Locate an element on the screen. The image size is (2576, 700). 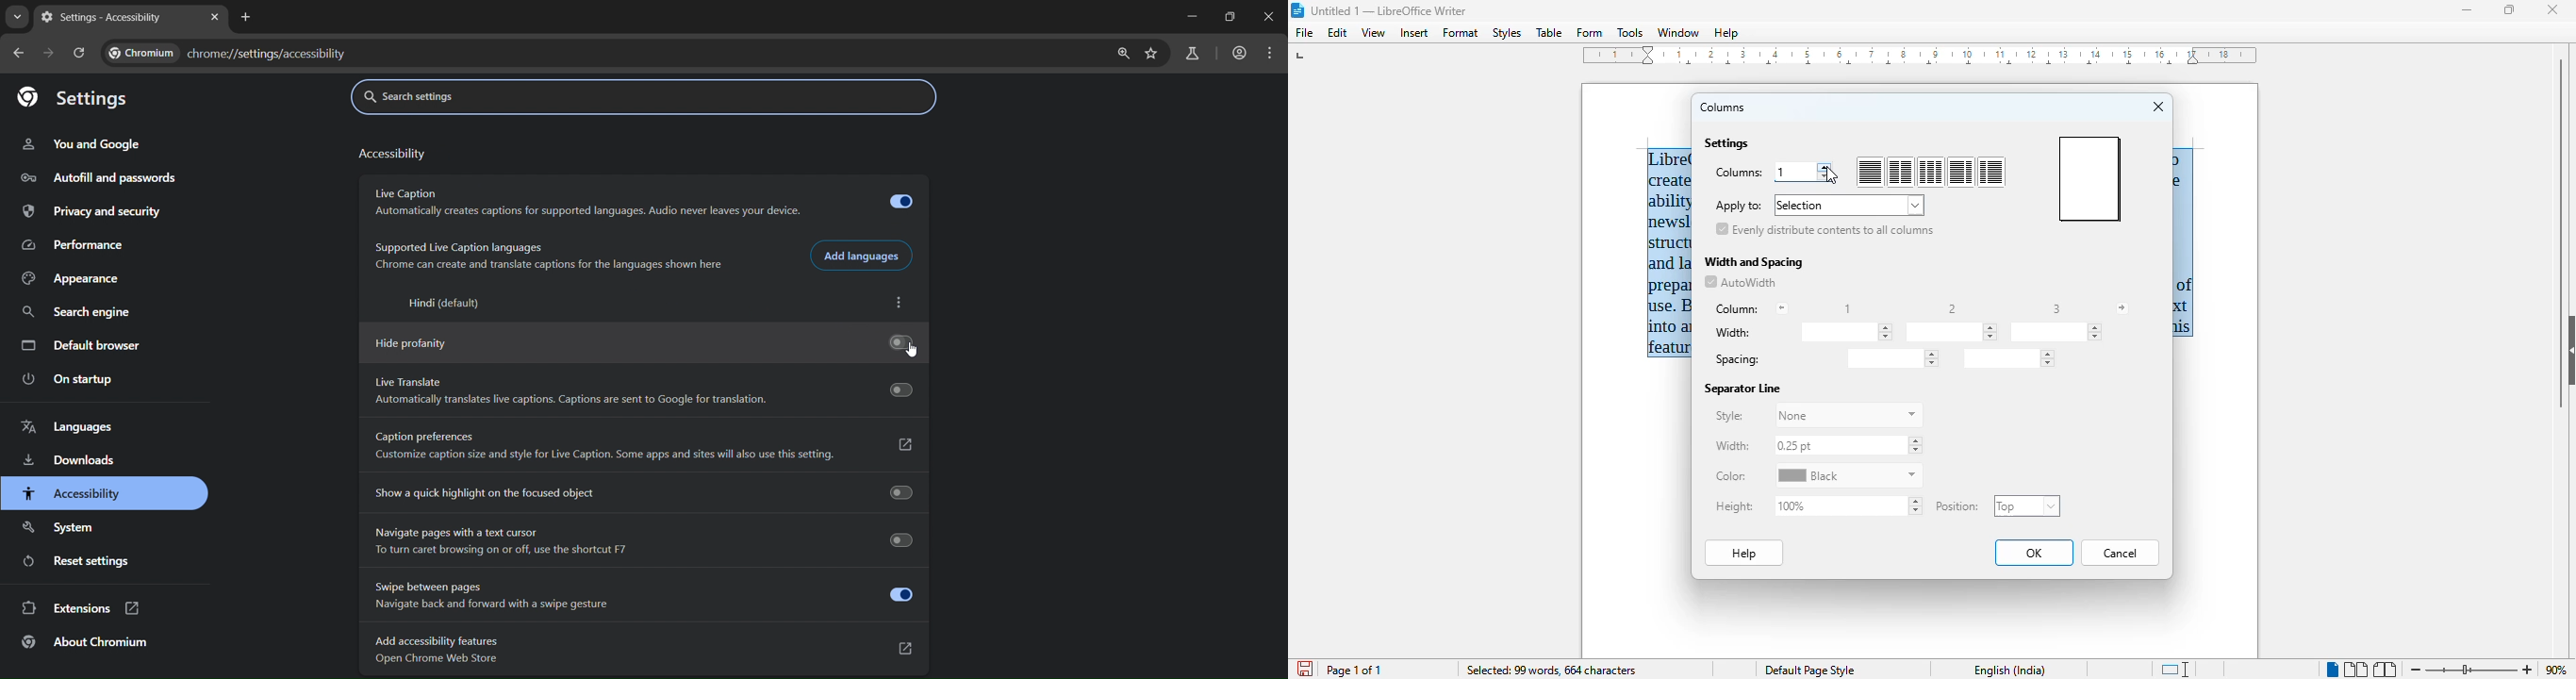
search labs is located at coordinates (1191, 54).